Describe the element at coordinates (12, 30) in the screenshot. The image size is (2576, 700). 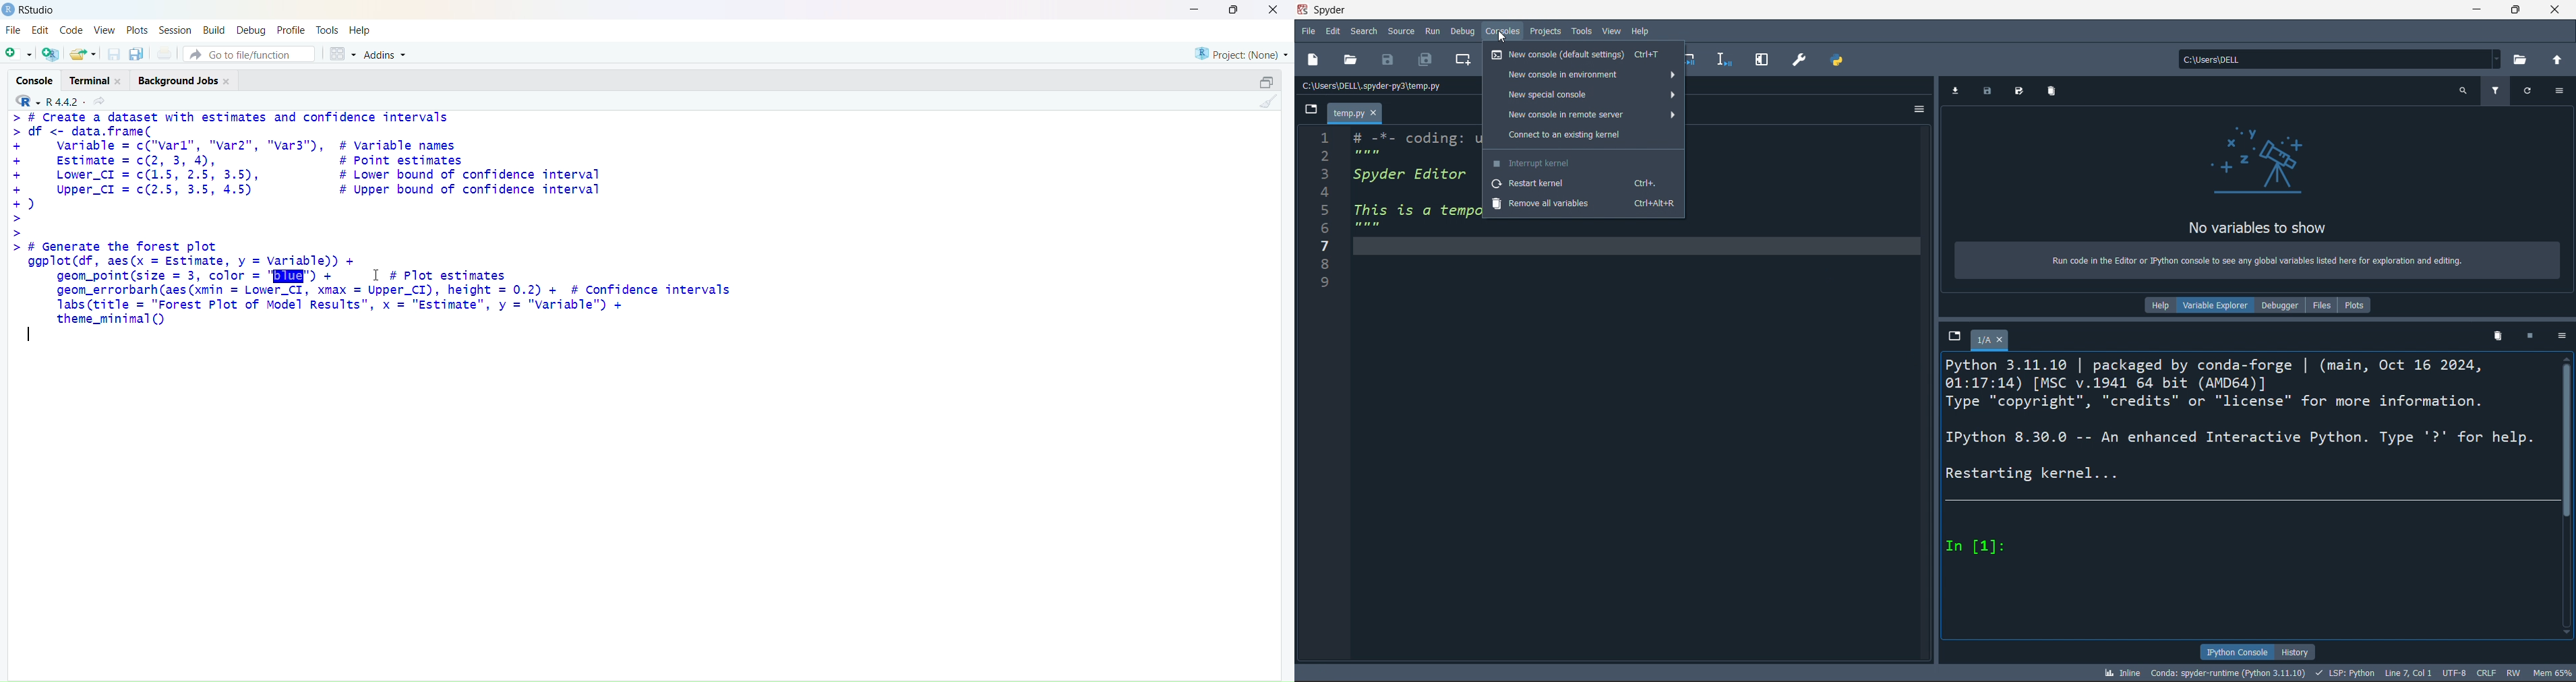
I see `File` at that location.